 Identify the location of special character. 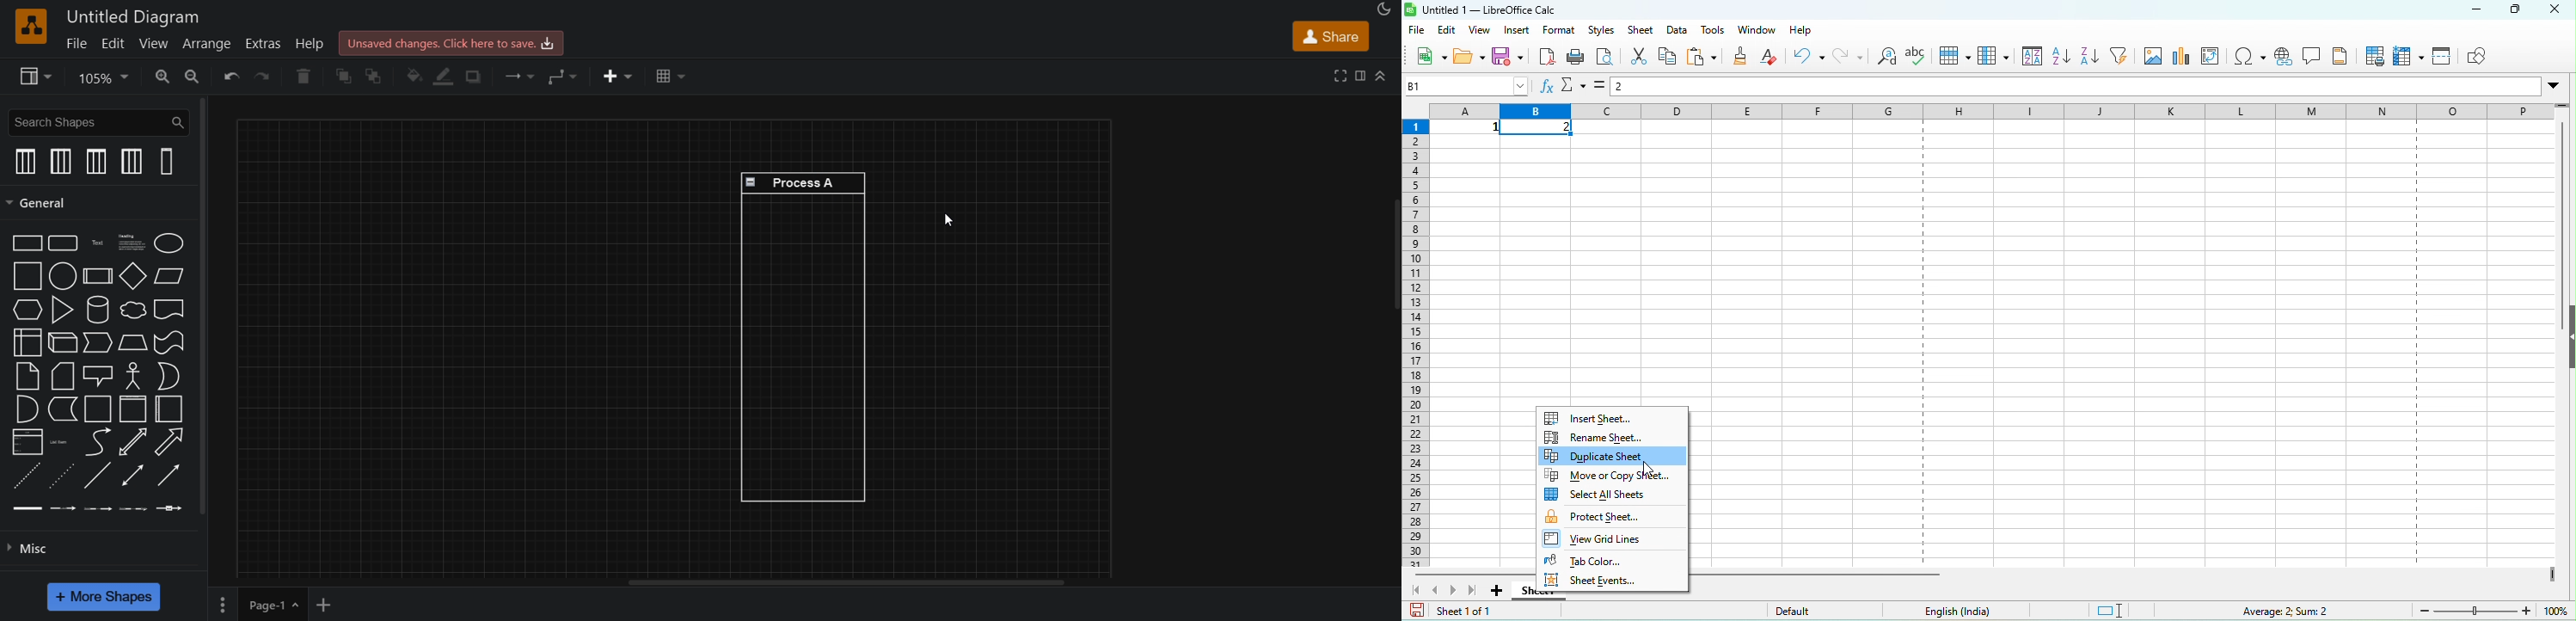
(2250, 59).